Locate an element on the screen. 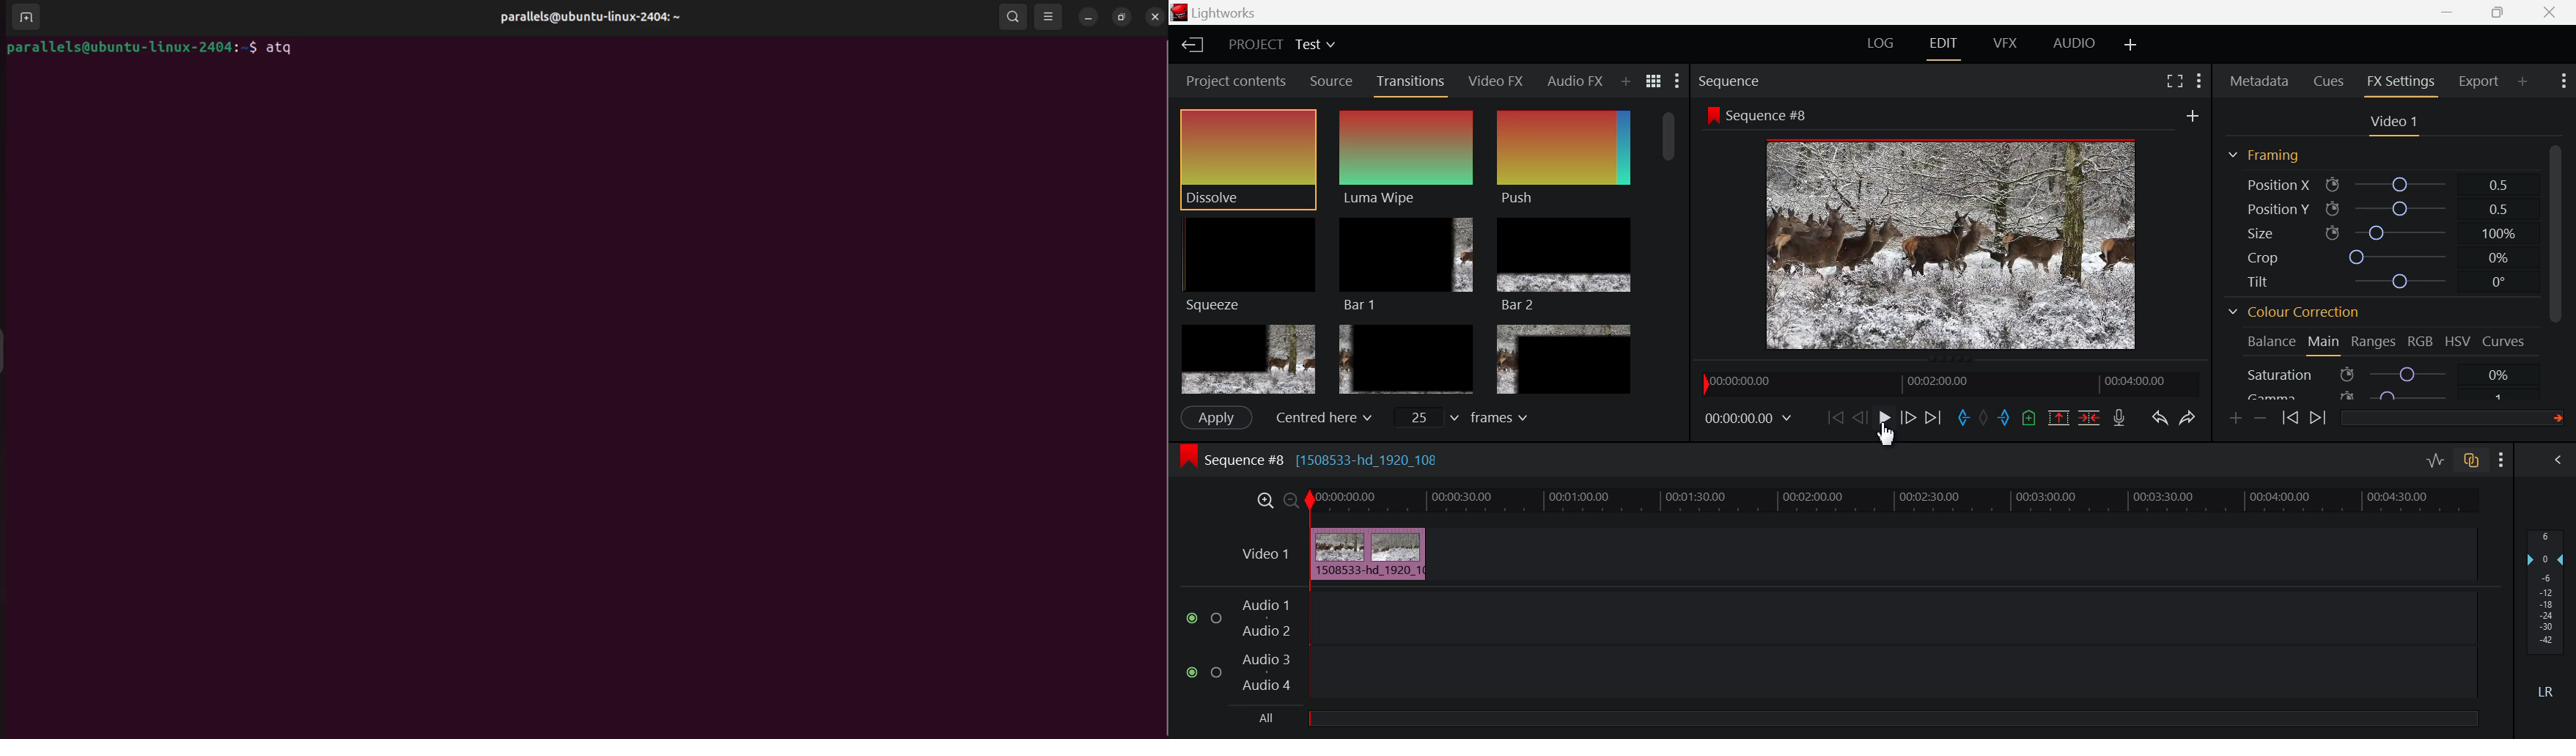 This screenshot has width=2576, height=756. Remove the marked section is located at coordinates (2058, 416).